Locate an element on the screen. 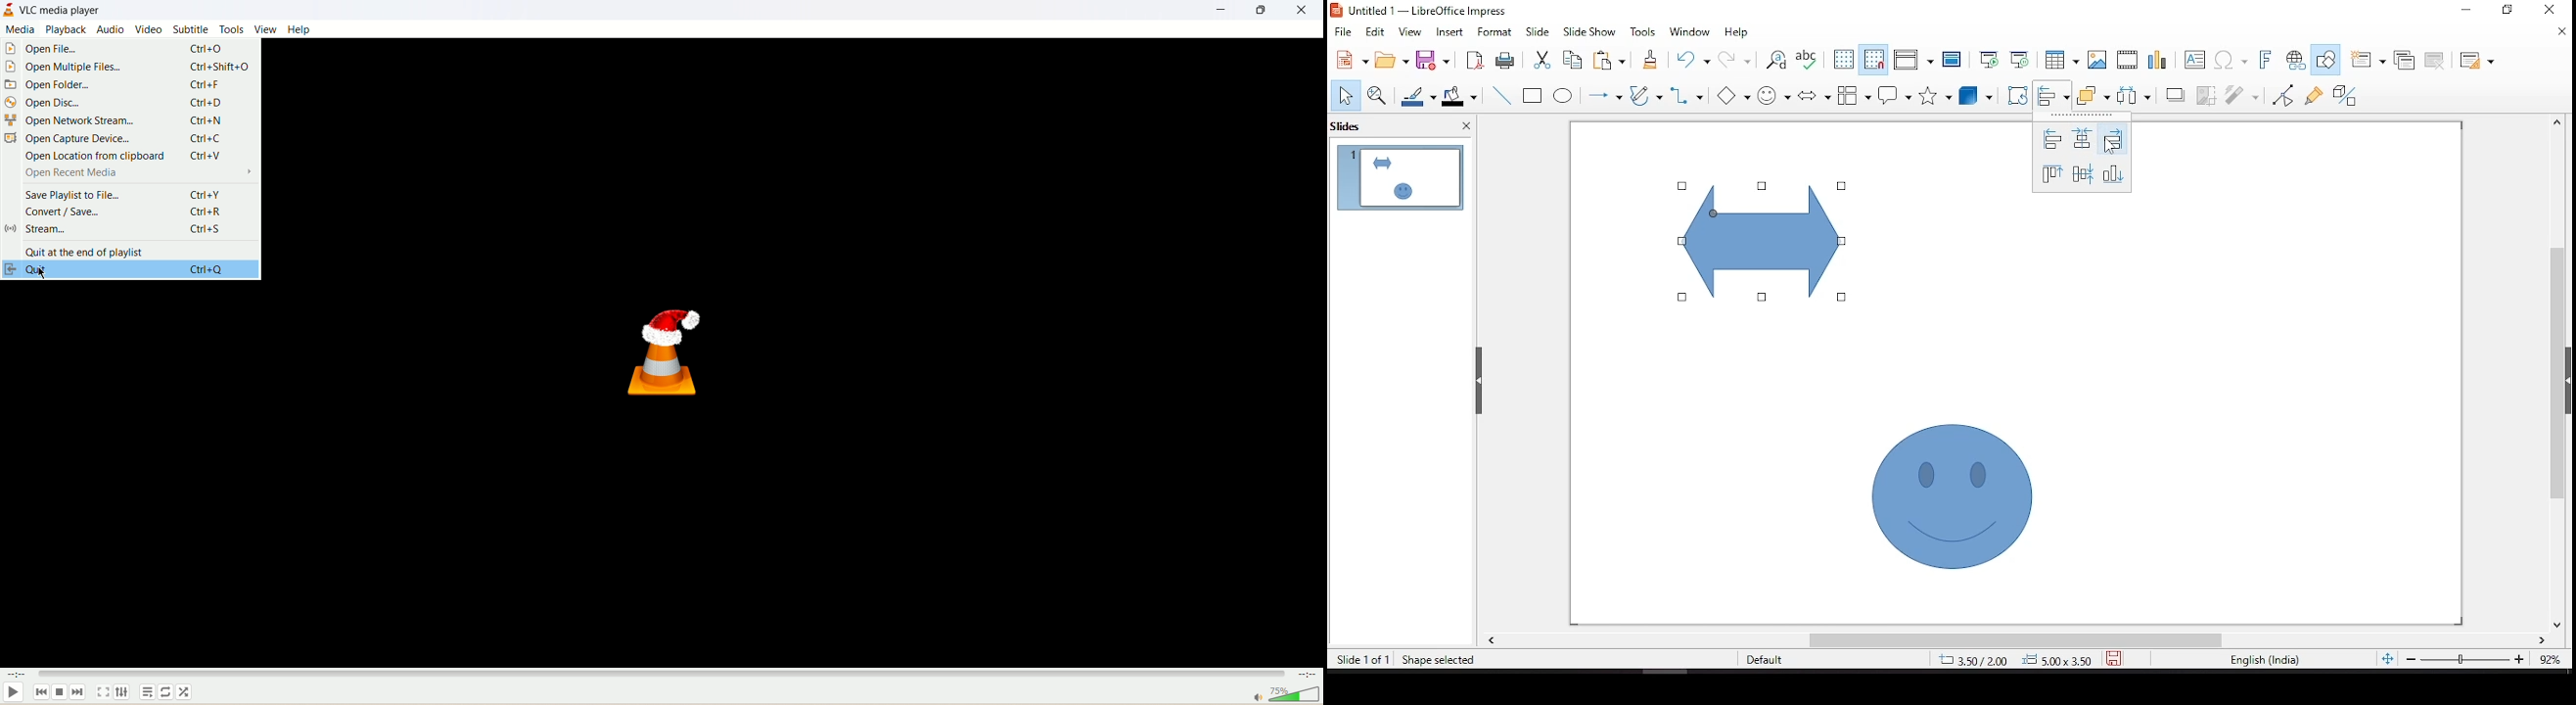 The height and width of the screenshot is (728, 2576). stream is located at coordinates (129, 230).